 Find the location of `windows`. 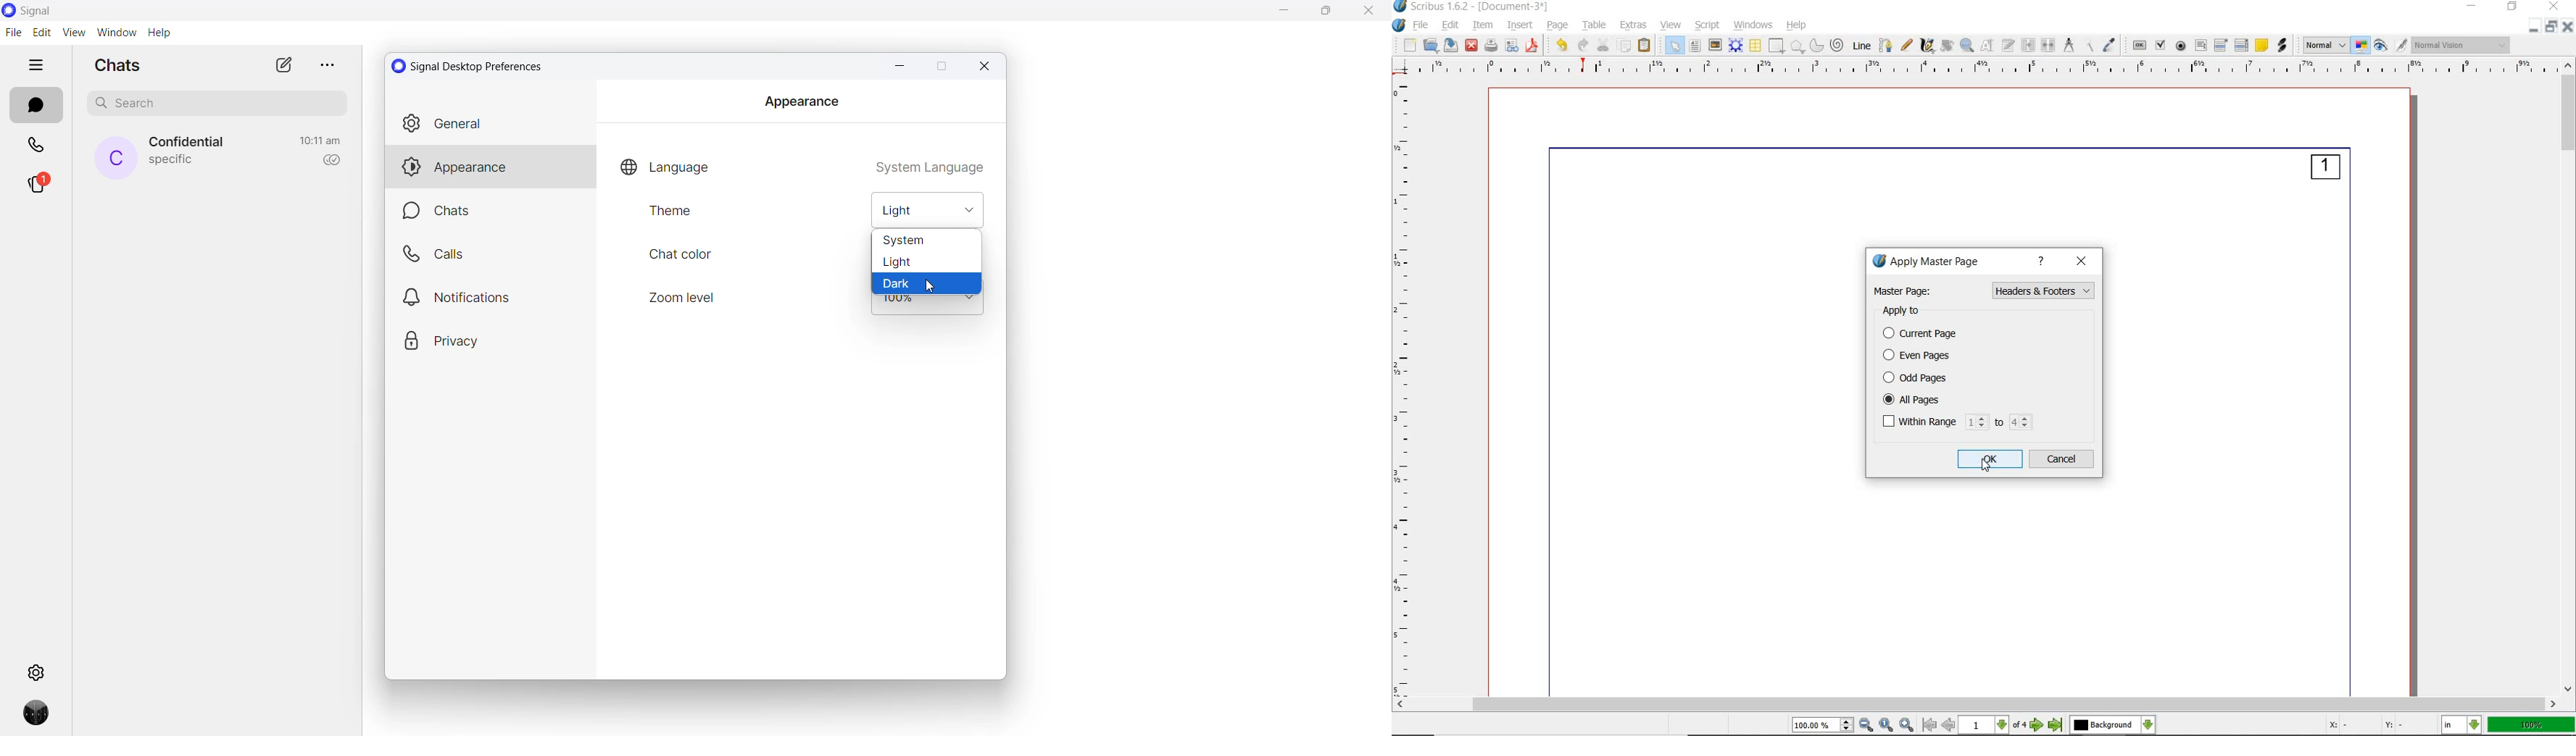

windows is located at coordinates (1754, 26).